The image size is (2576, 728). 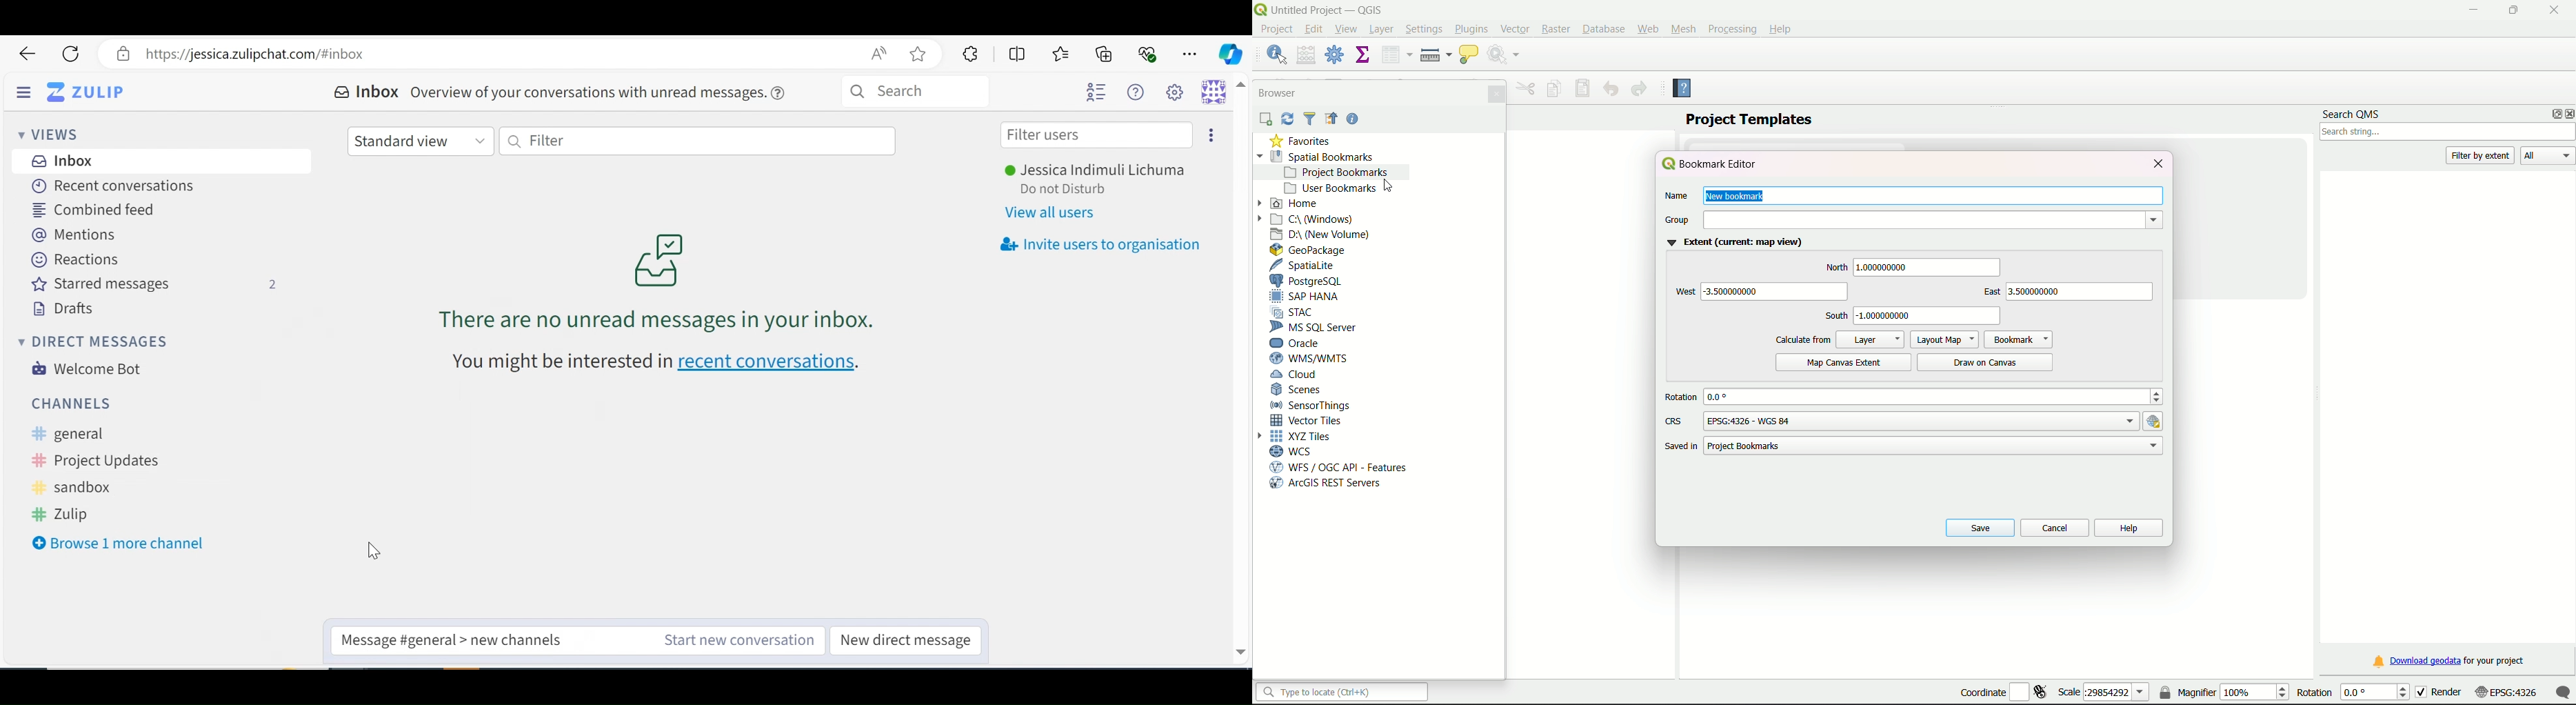 What do you see at coordinates (499, 54) in the screenshot?
I see `Address bar` at bounding box center [499, 54].